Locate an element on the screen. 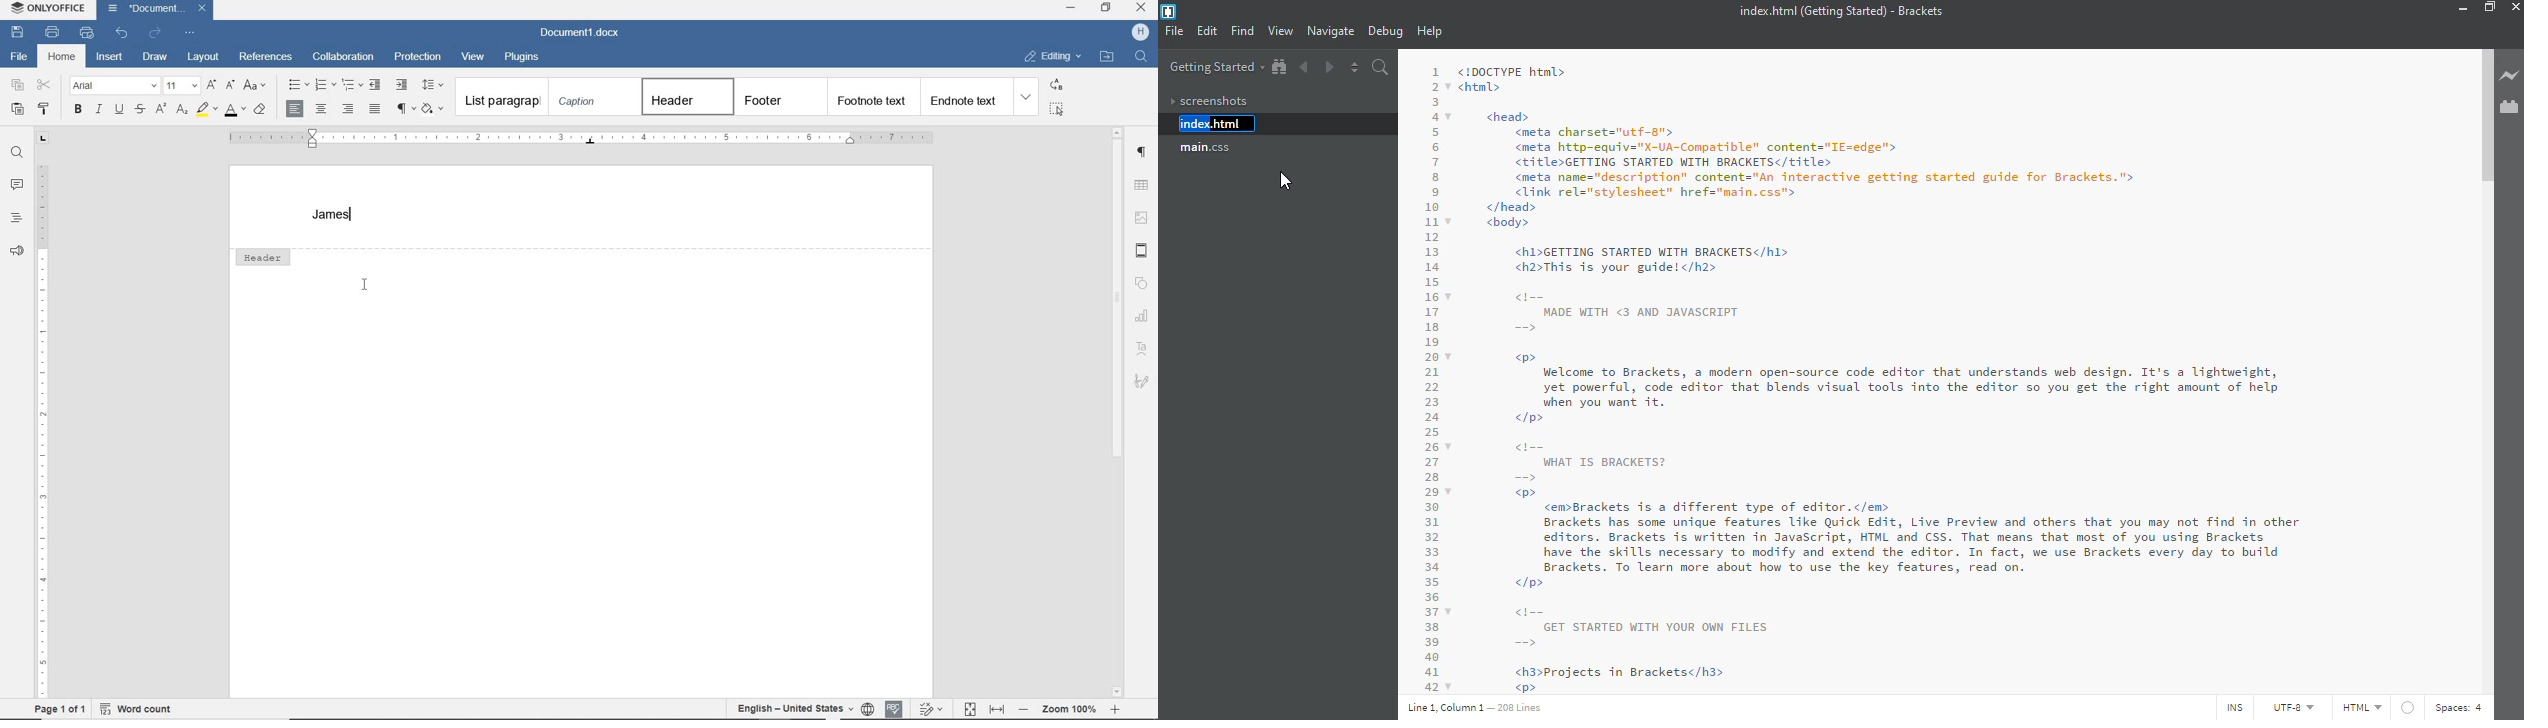 The height and width of the screenshot is (728, 2548). bullets is located at coordinates (295, 85).